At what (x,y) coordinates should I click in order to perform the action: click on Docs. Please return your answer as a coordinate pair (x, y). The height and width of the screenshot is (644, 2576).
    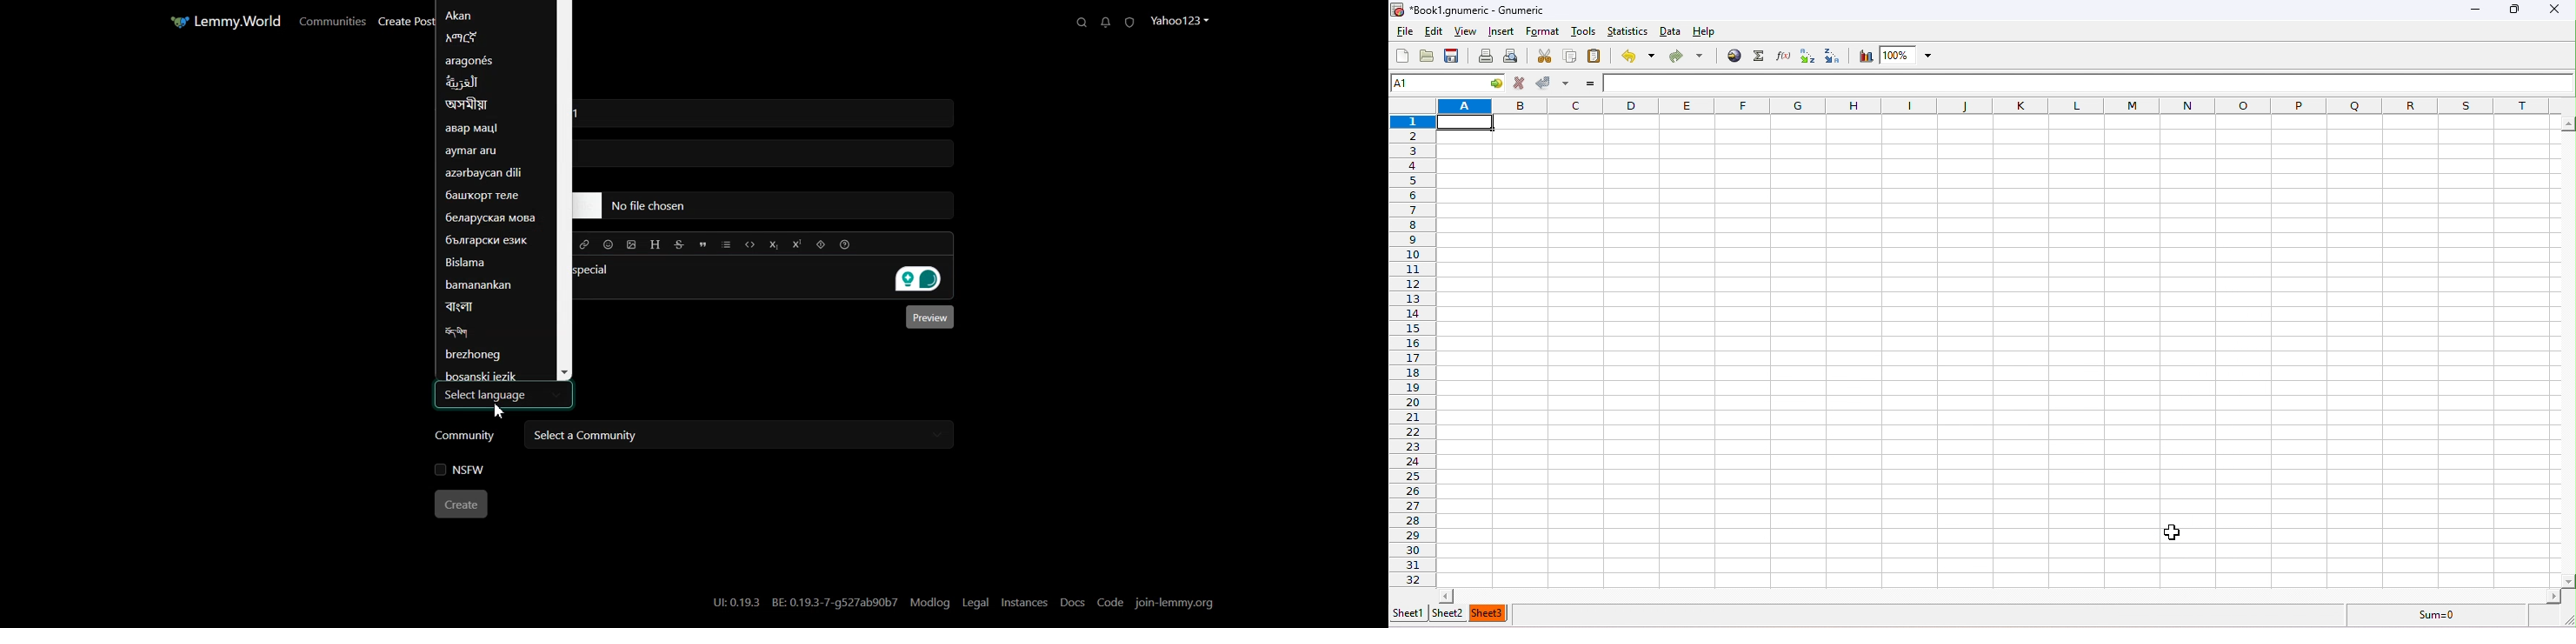
    Looking at the image, I should click on (1072, 603).